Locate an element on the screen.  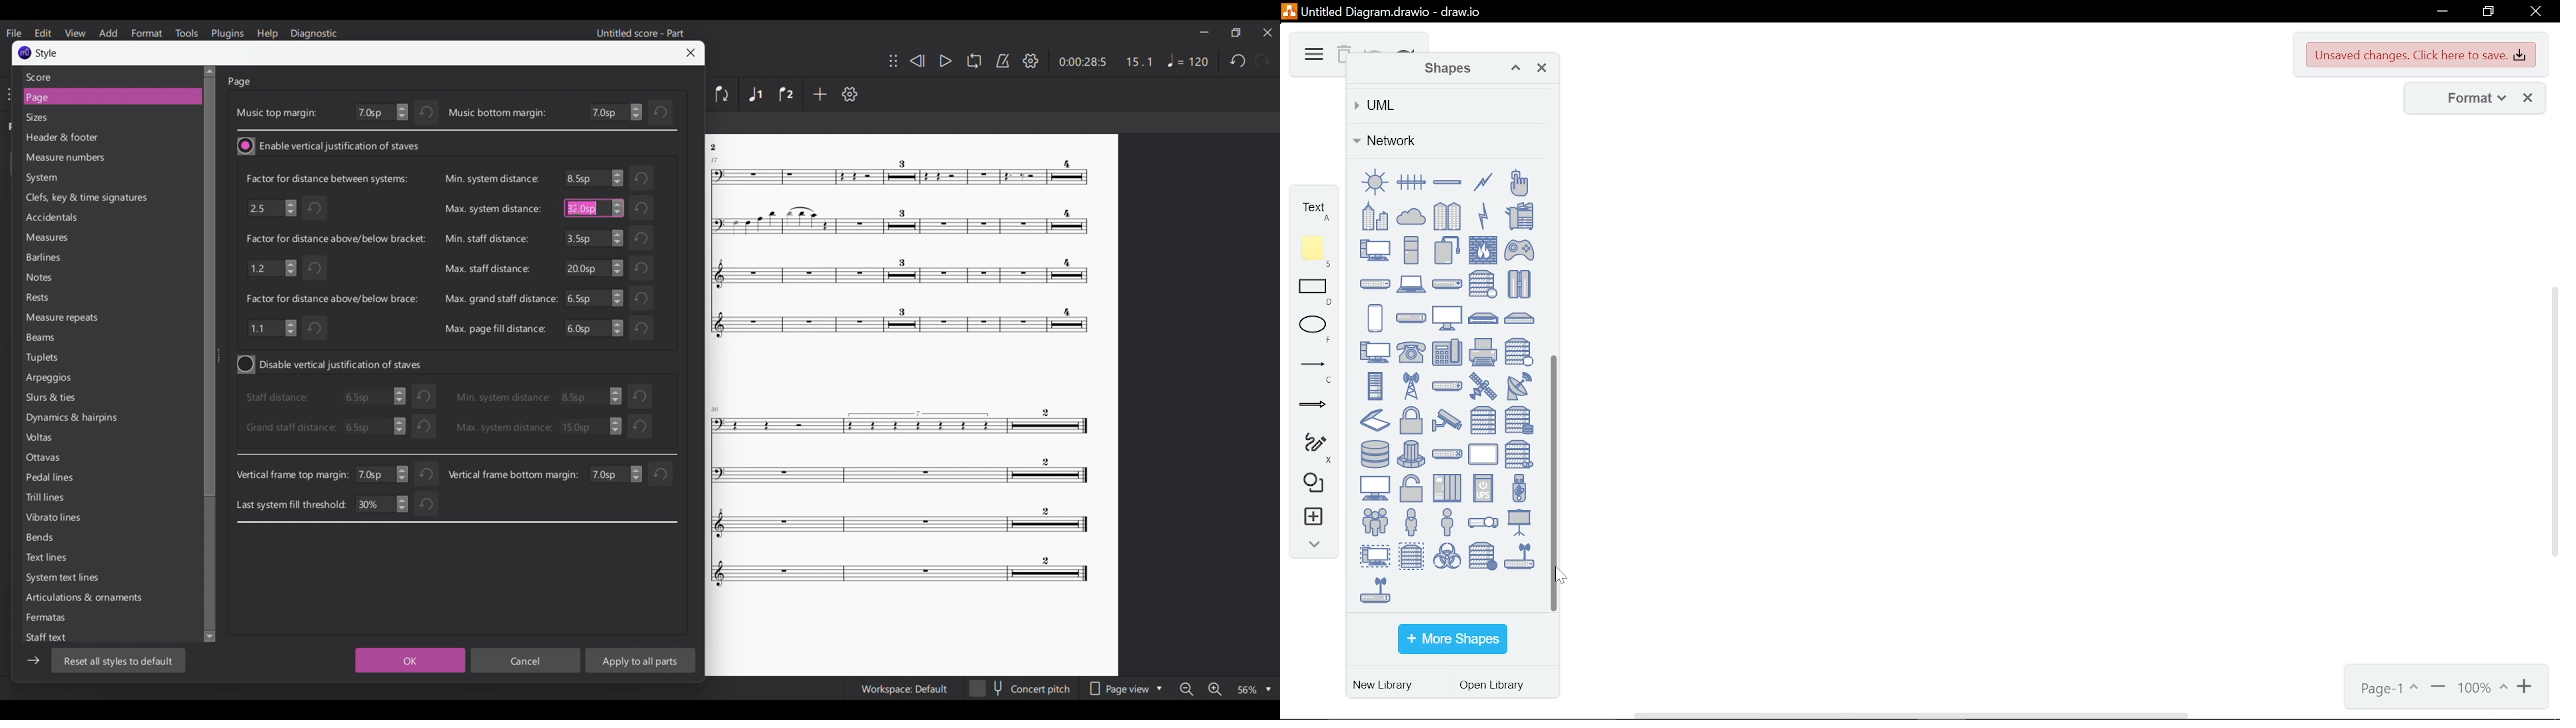
Volts is located at coordinates (69, 439).